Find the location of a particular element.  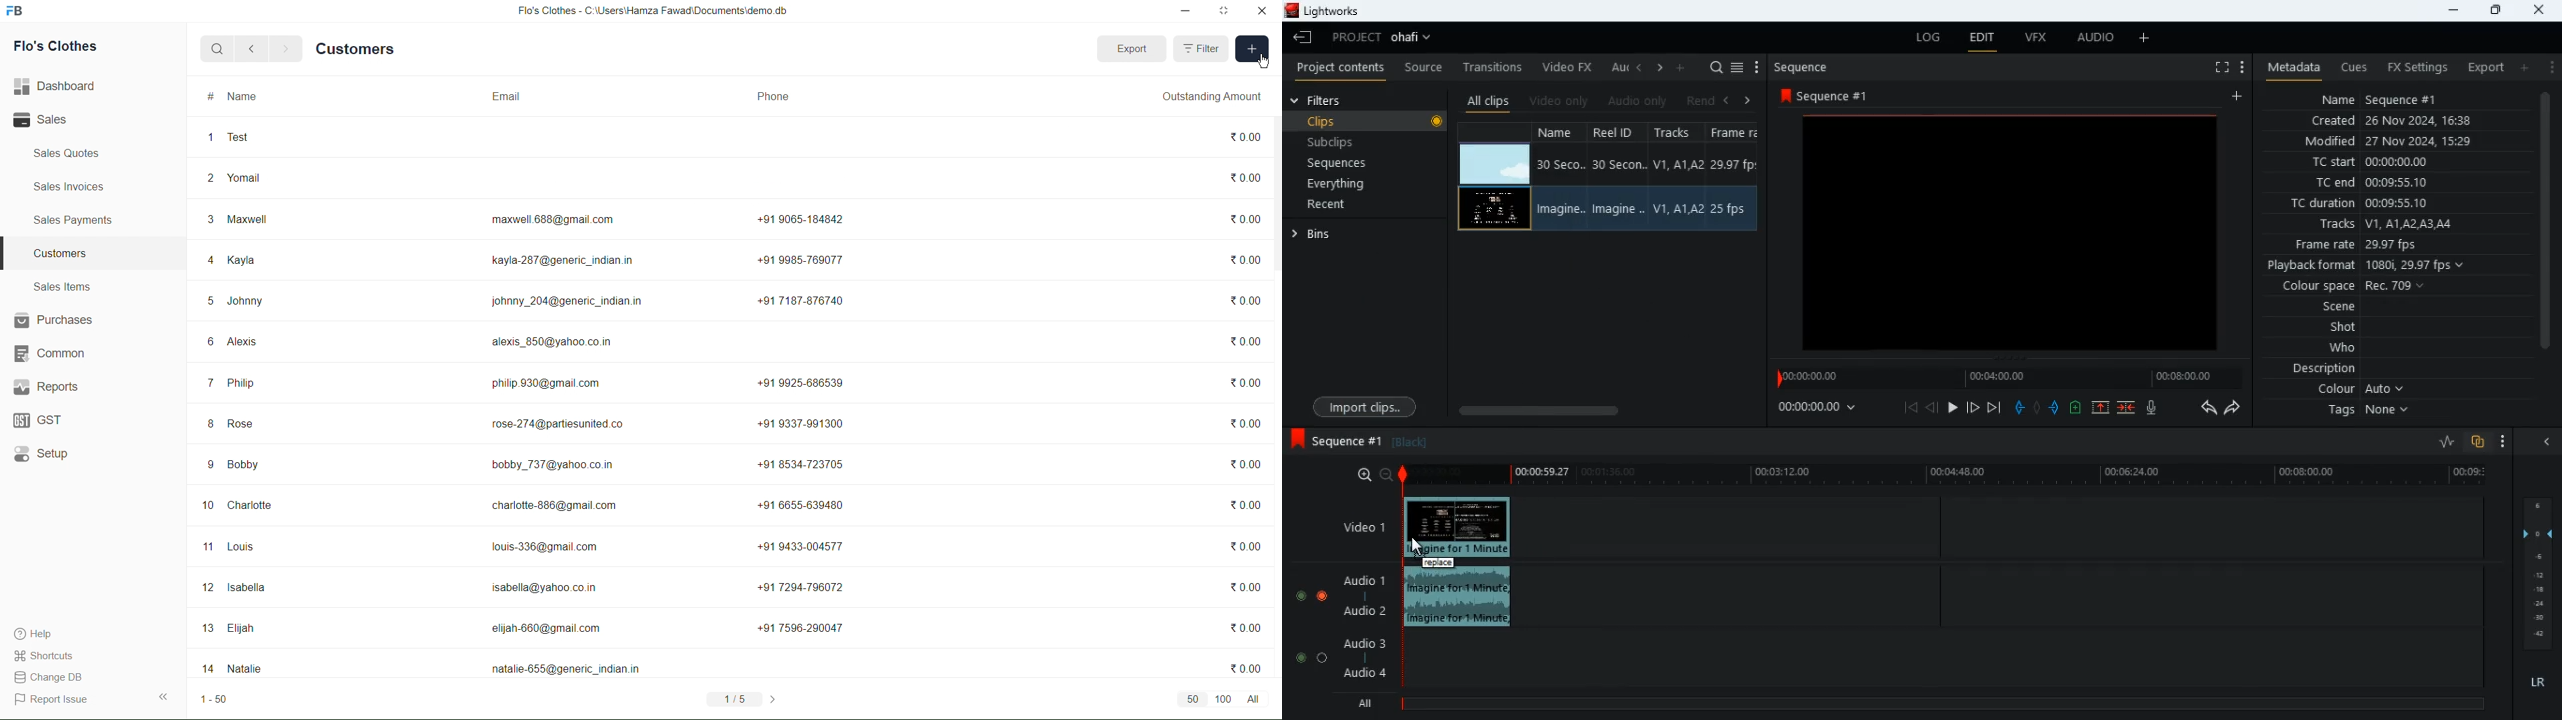

+91 7596-20047 is located at coordinates (821, 626).